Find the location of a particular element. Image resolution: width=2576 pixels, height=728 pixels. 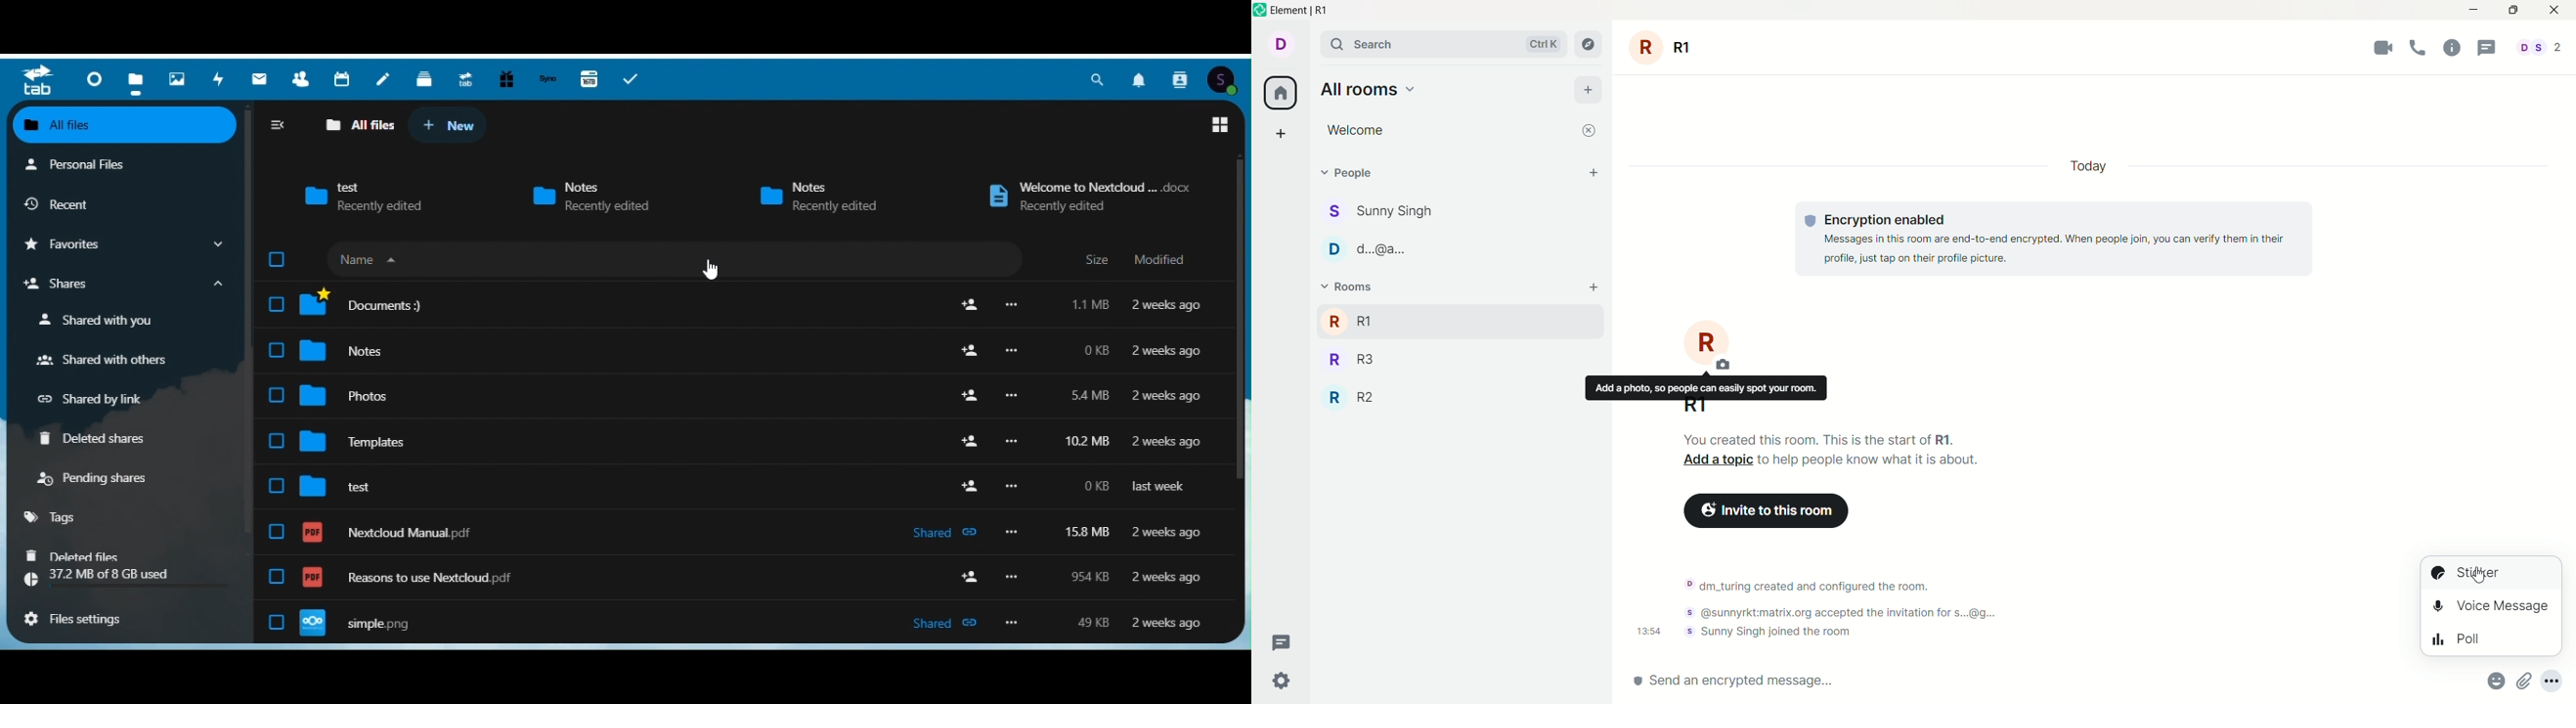

settings is located at coordinates (1282, 682).